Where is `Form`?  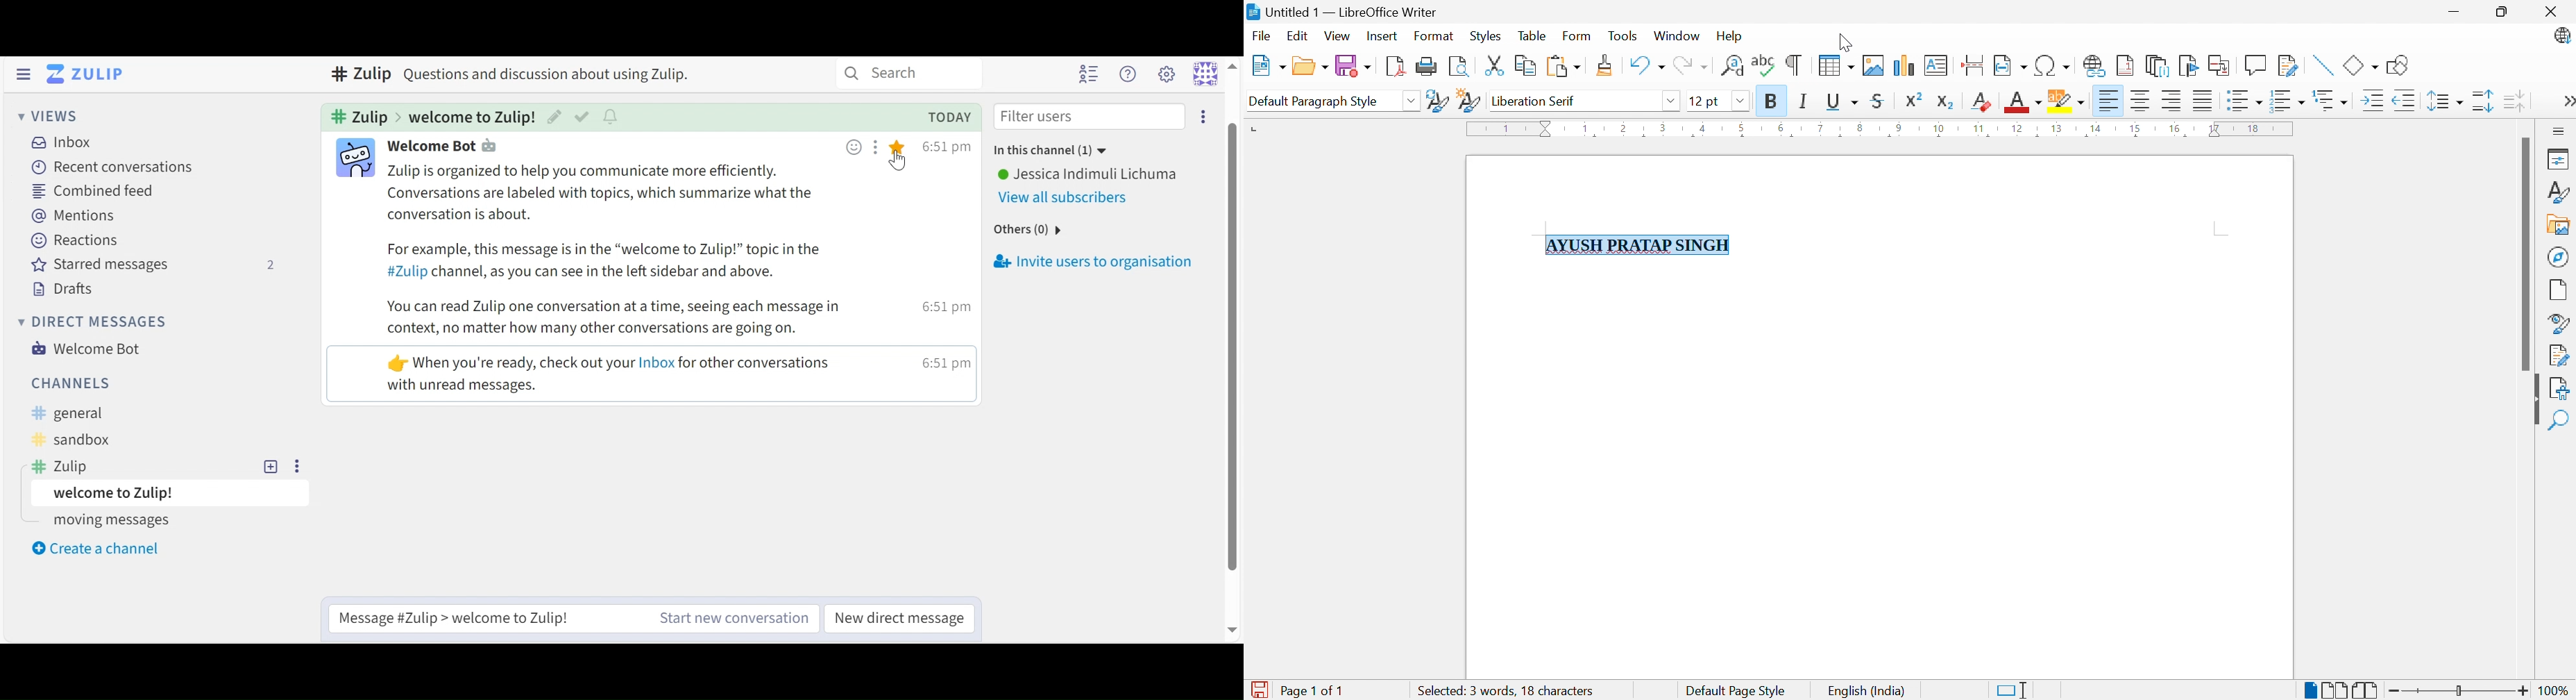
Form is located at coordinates (1577, 35).